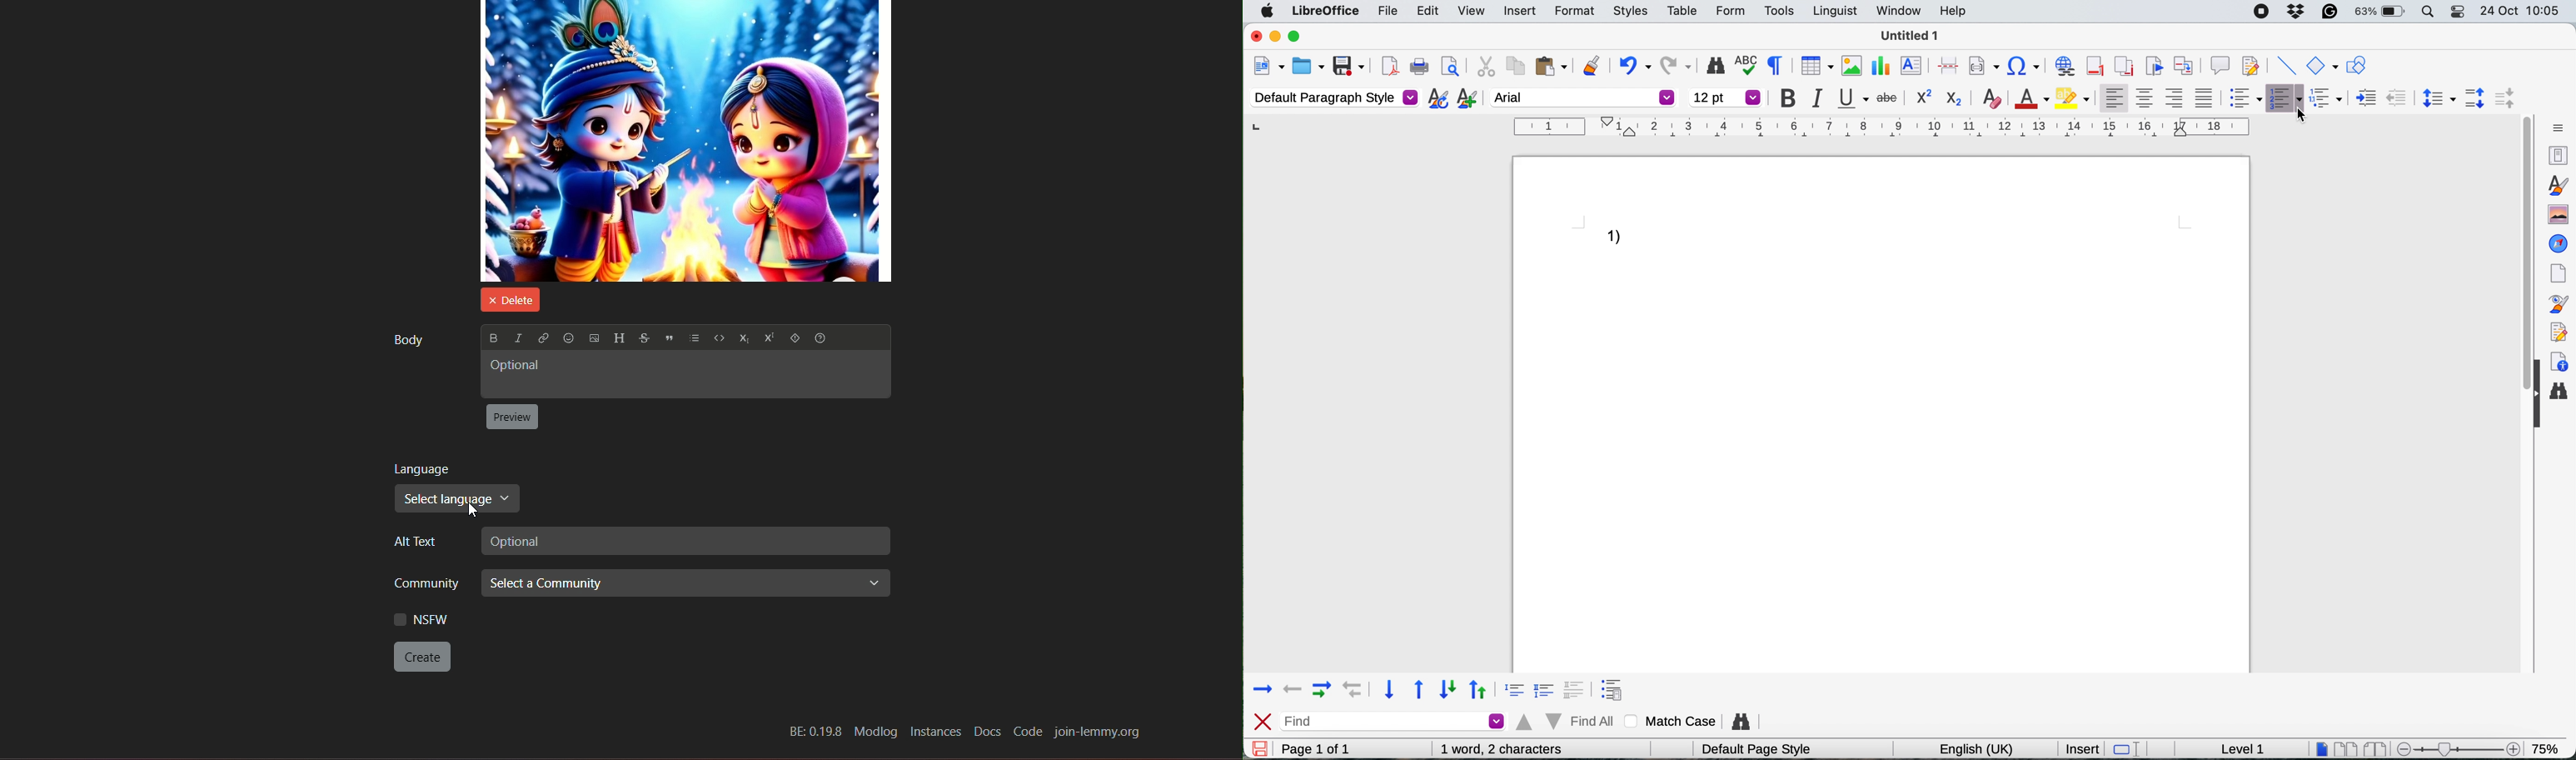 This screenshot has width=2576, height=784. Describe the element at coordinates (1420, 67) in the screenshot. I see `print` at that location.